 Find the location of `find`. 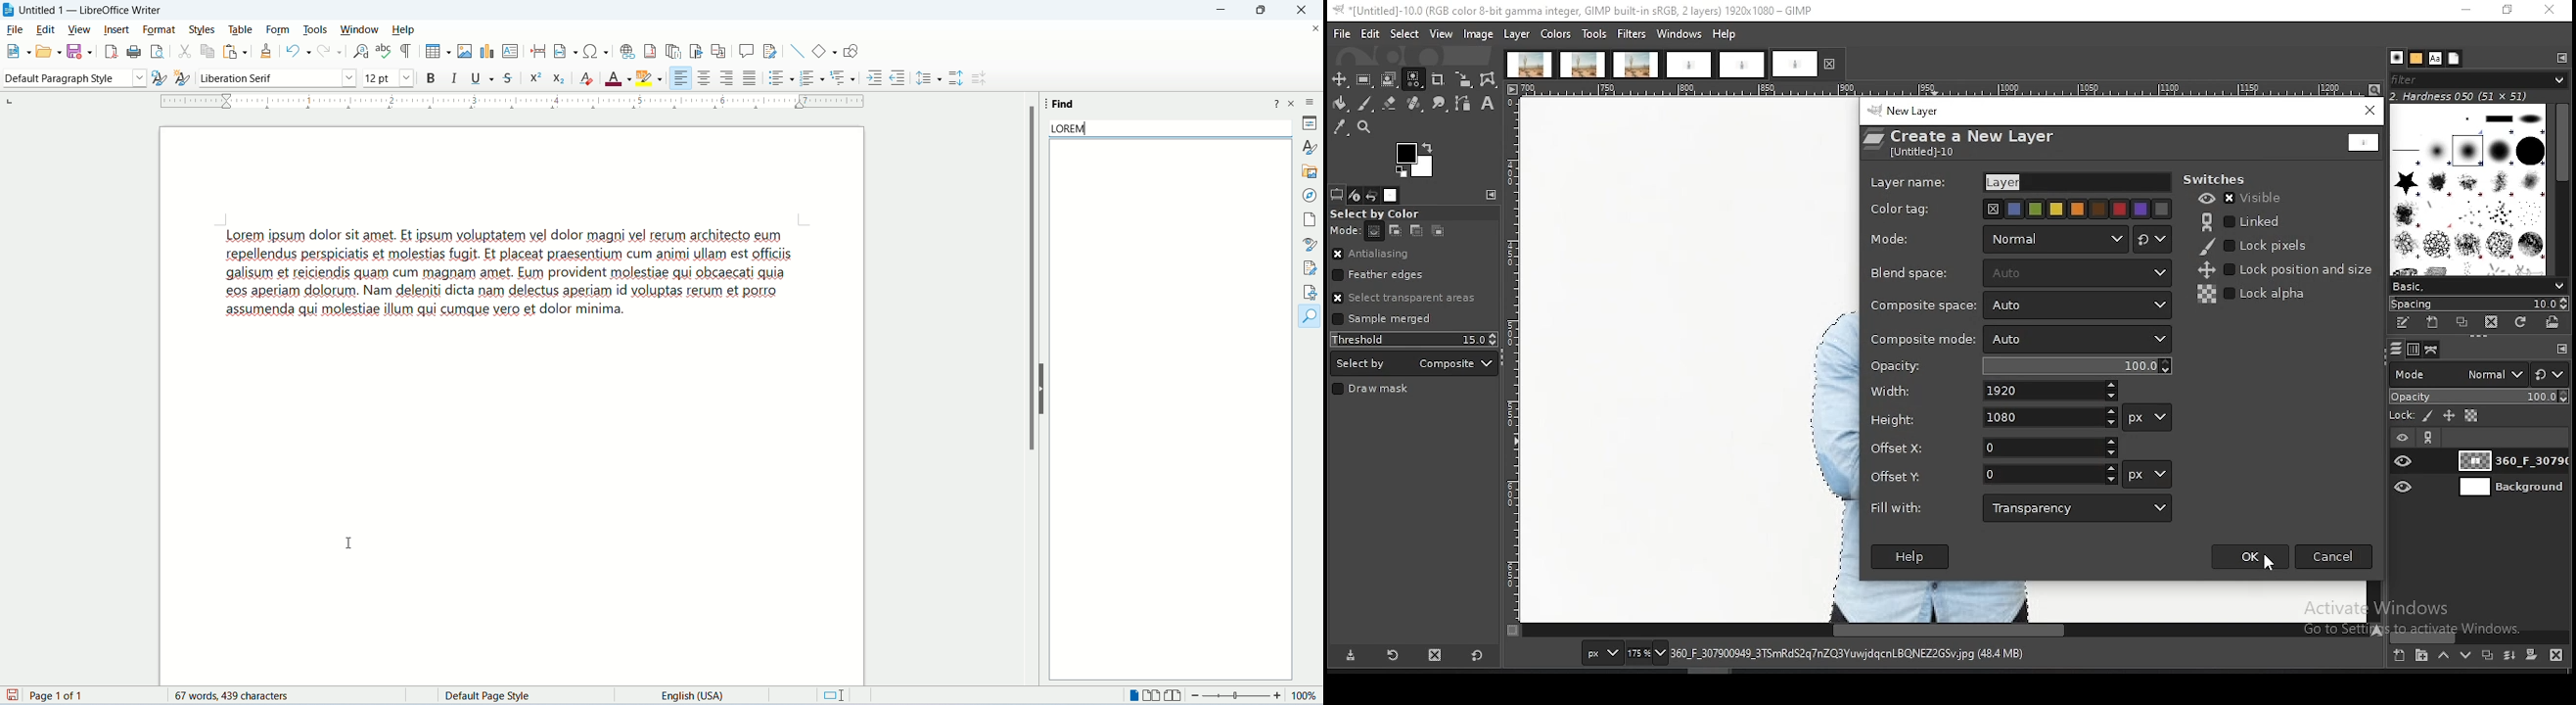

find is located at coordinates (1066, 106).